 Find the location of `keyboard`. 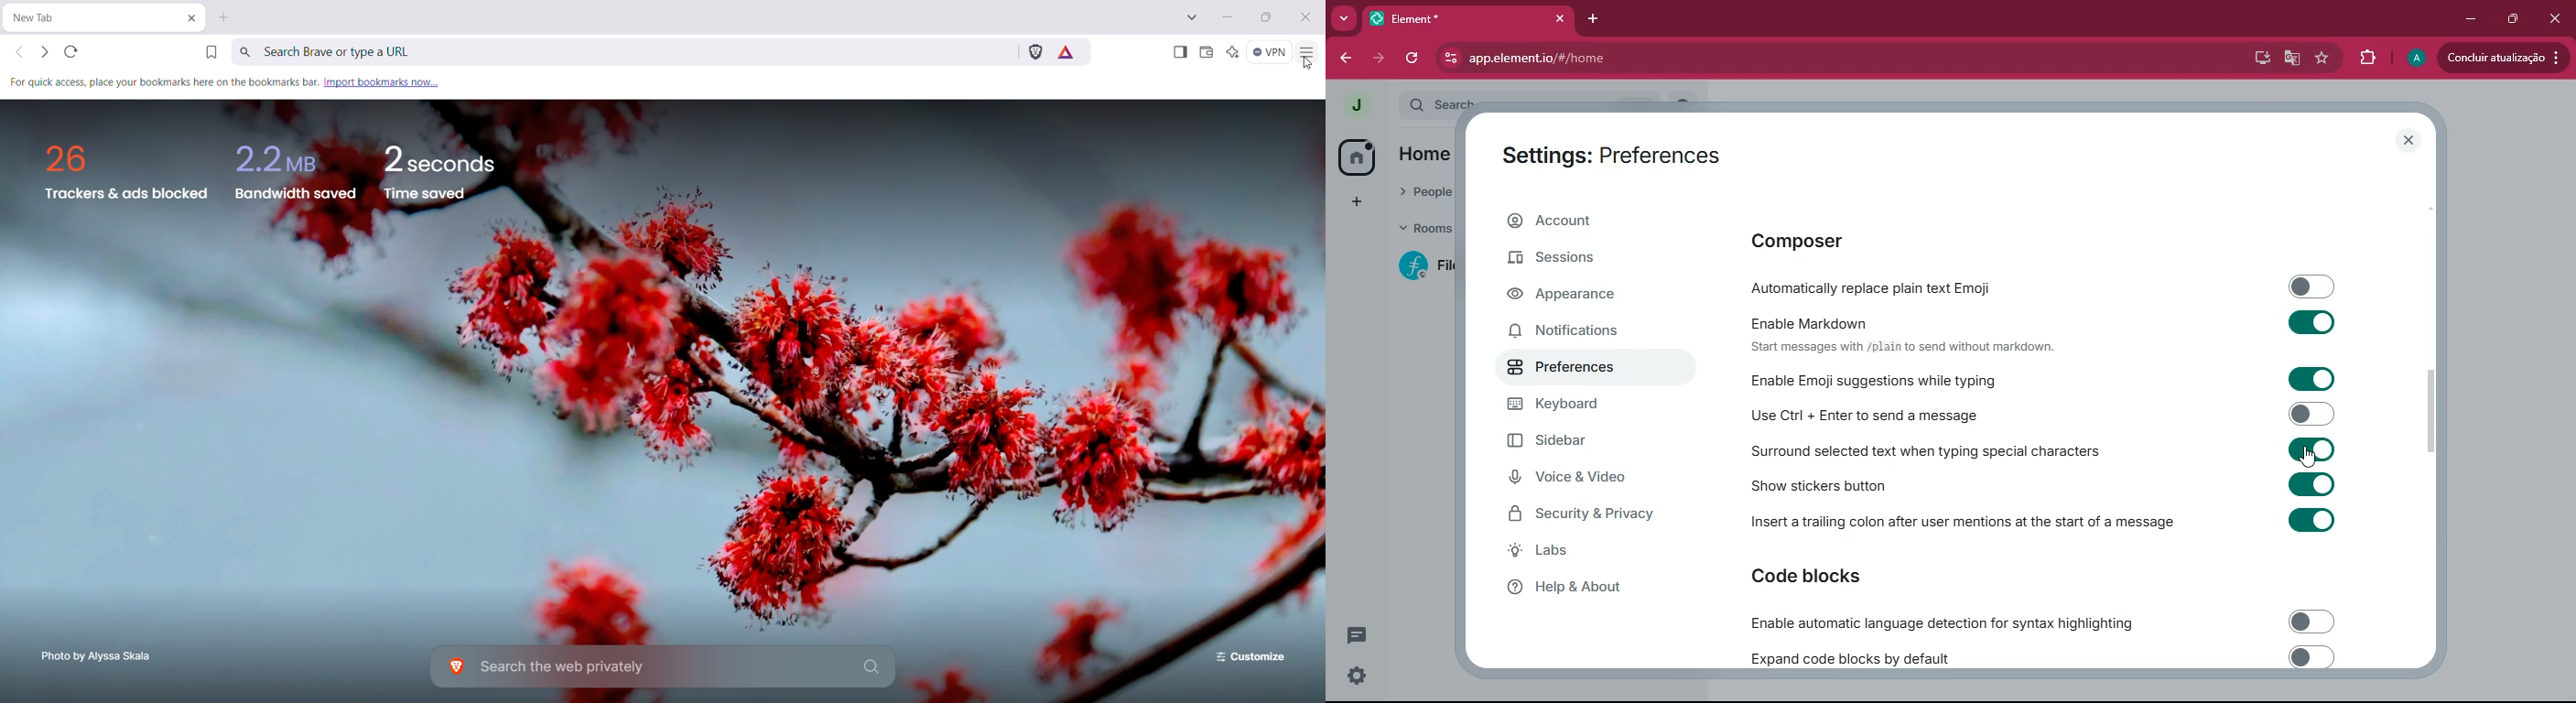

keyboard is located at coordinates (1574, 405).